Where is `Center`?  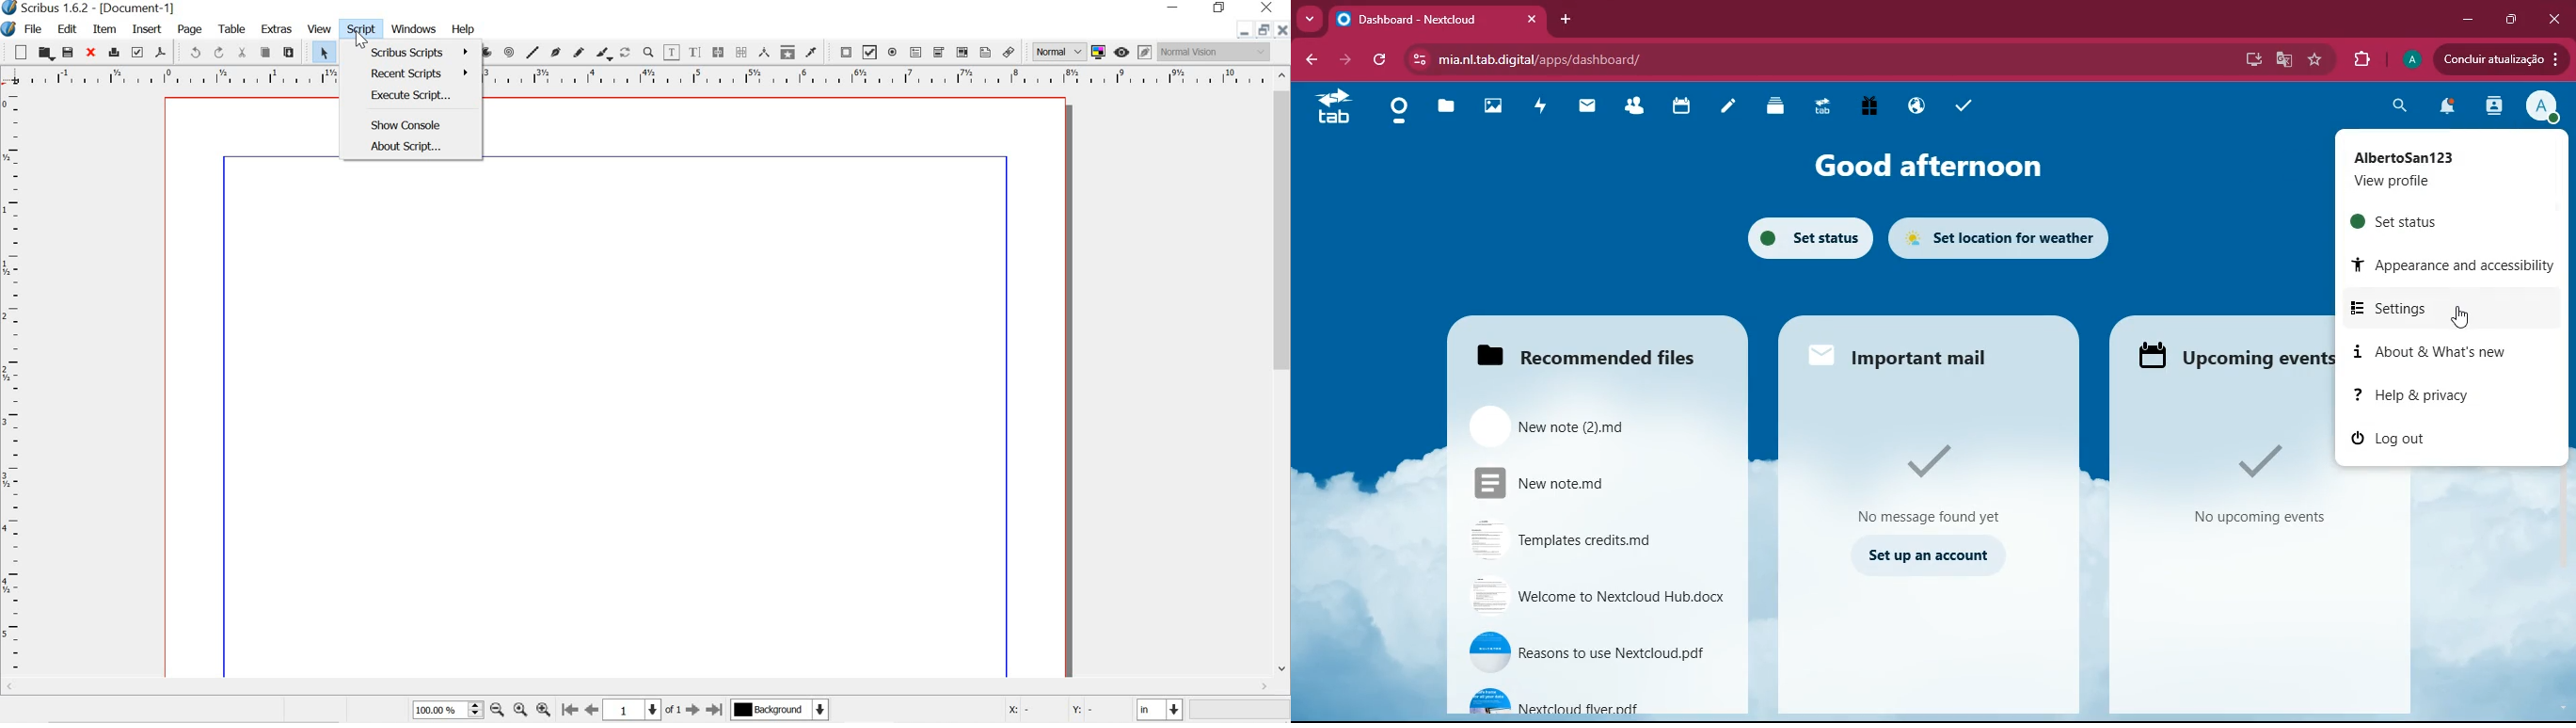 Center is located at coordinates (519, 710).